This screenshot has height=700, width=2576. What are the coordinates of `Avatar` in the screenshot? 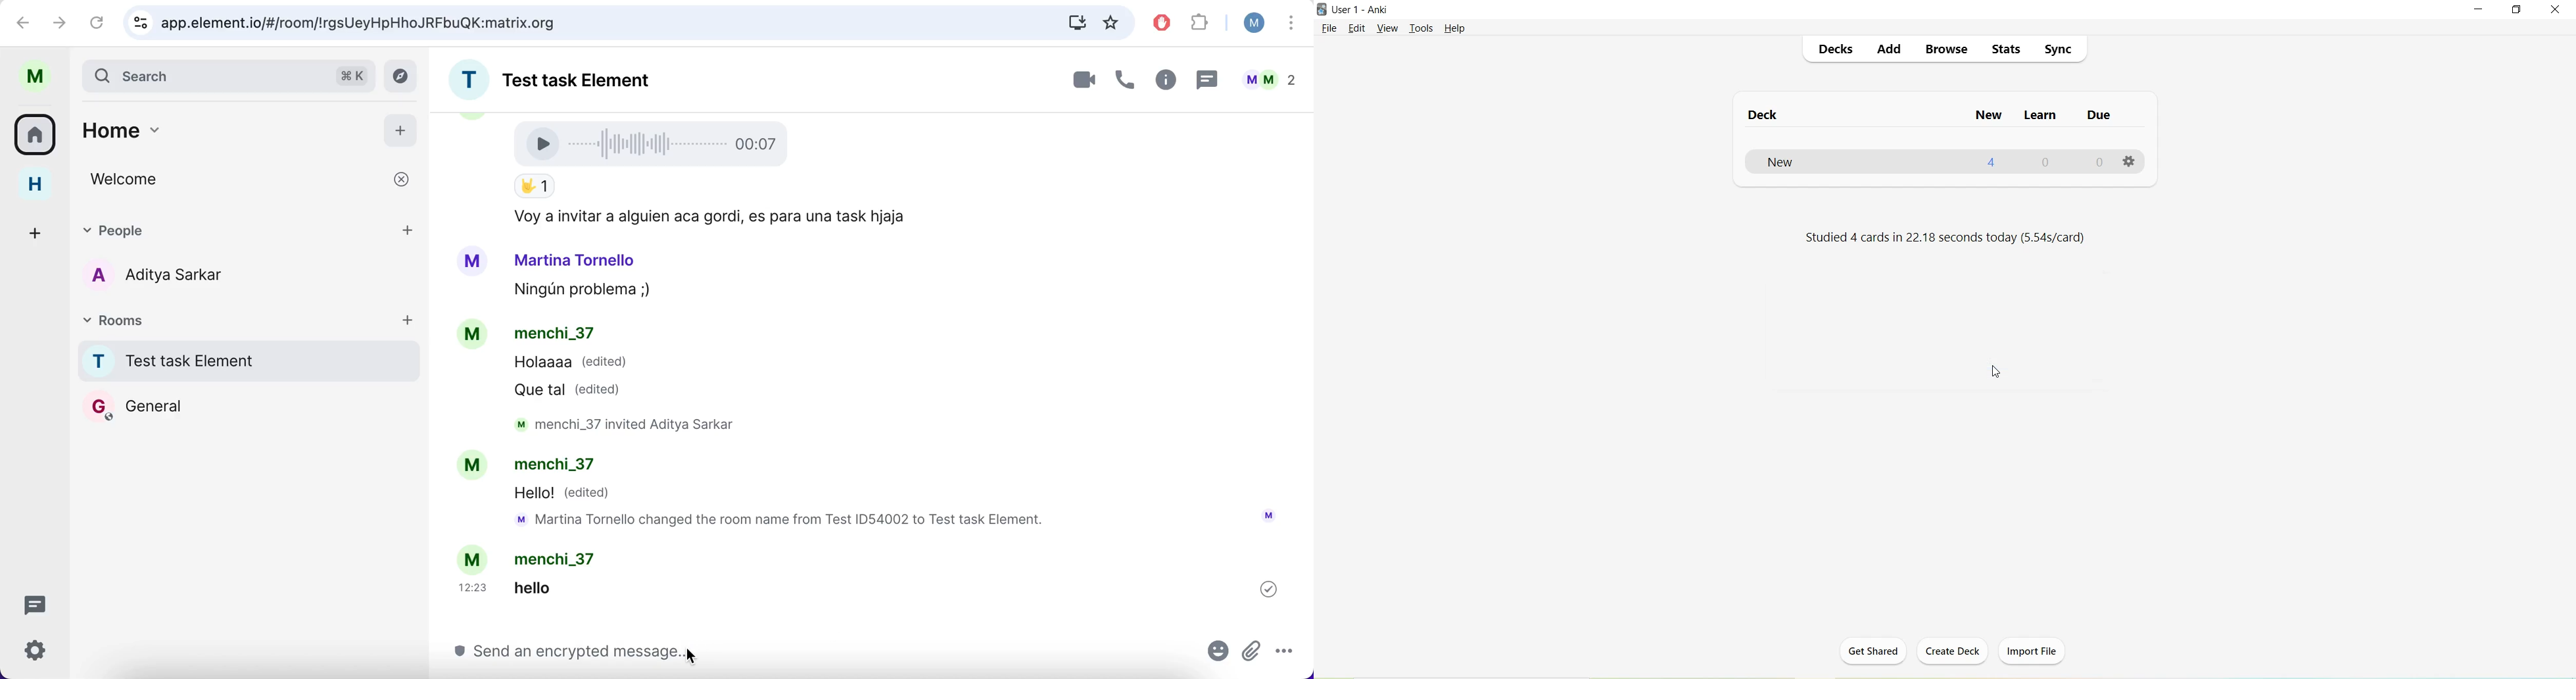 It's located at (474, 336).